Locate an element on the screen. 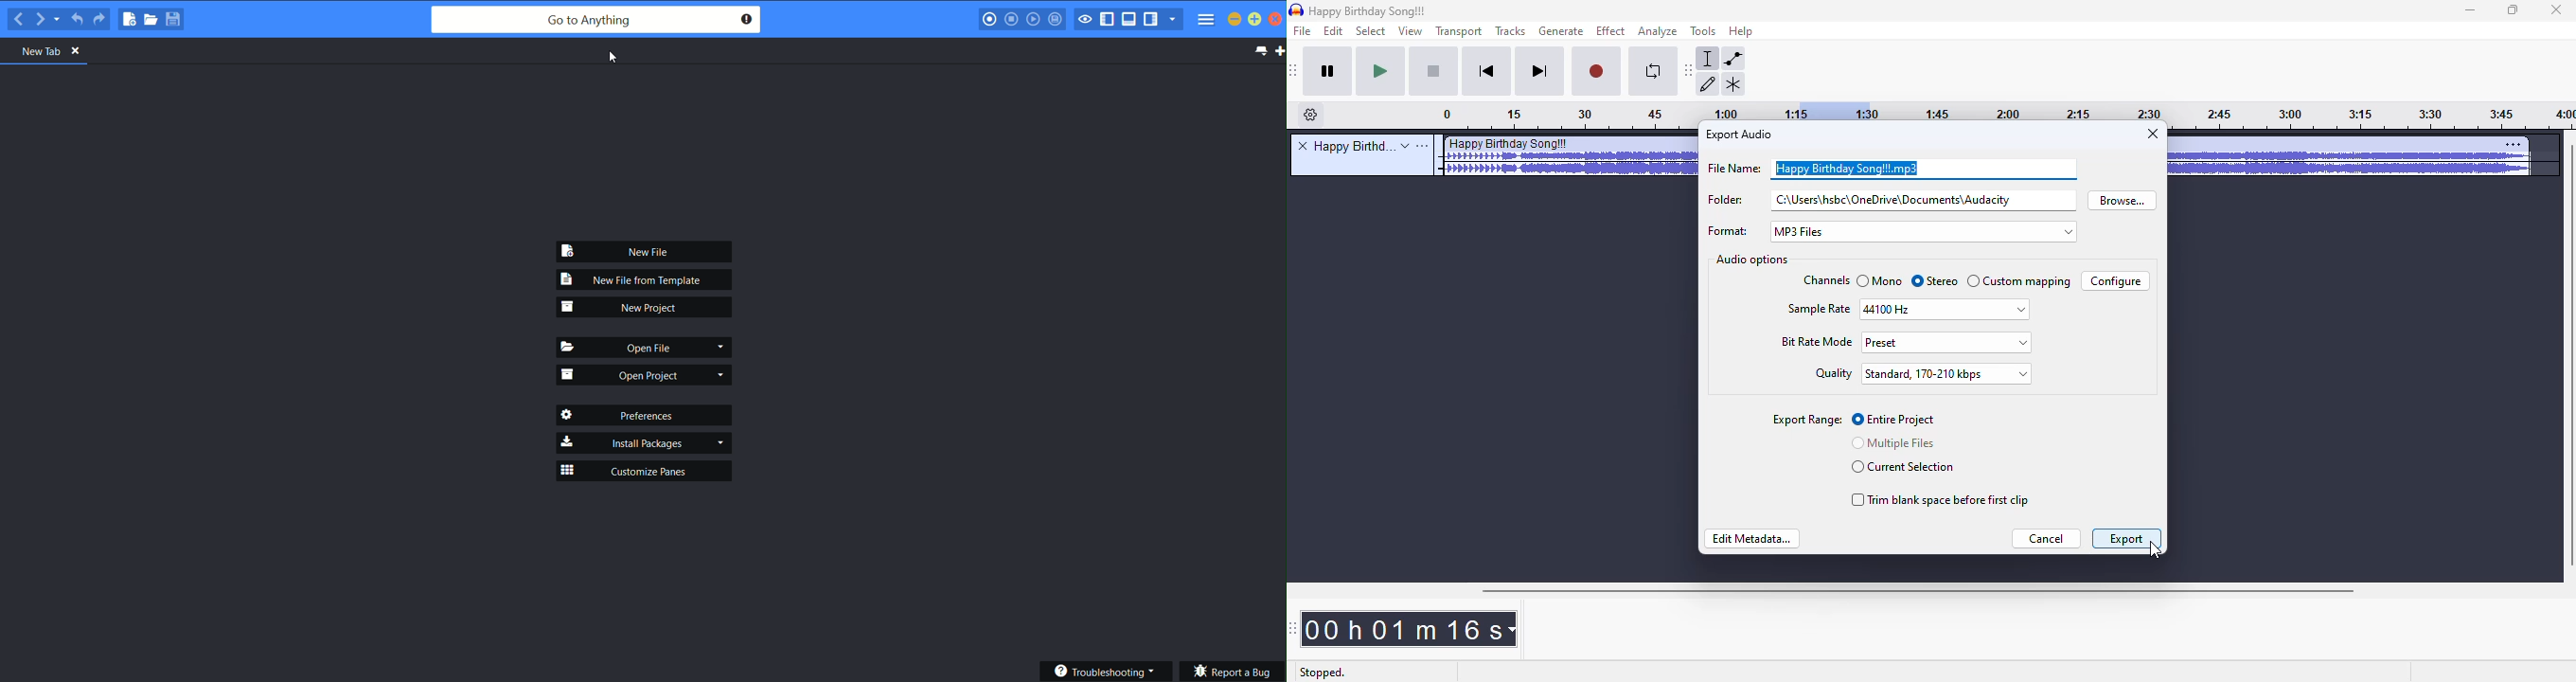 The height and width of the screenshot is (700, 2576). go back is located at coordinates (19, 19).